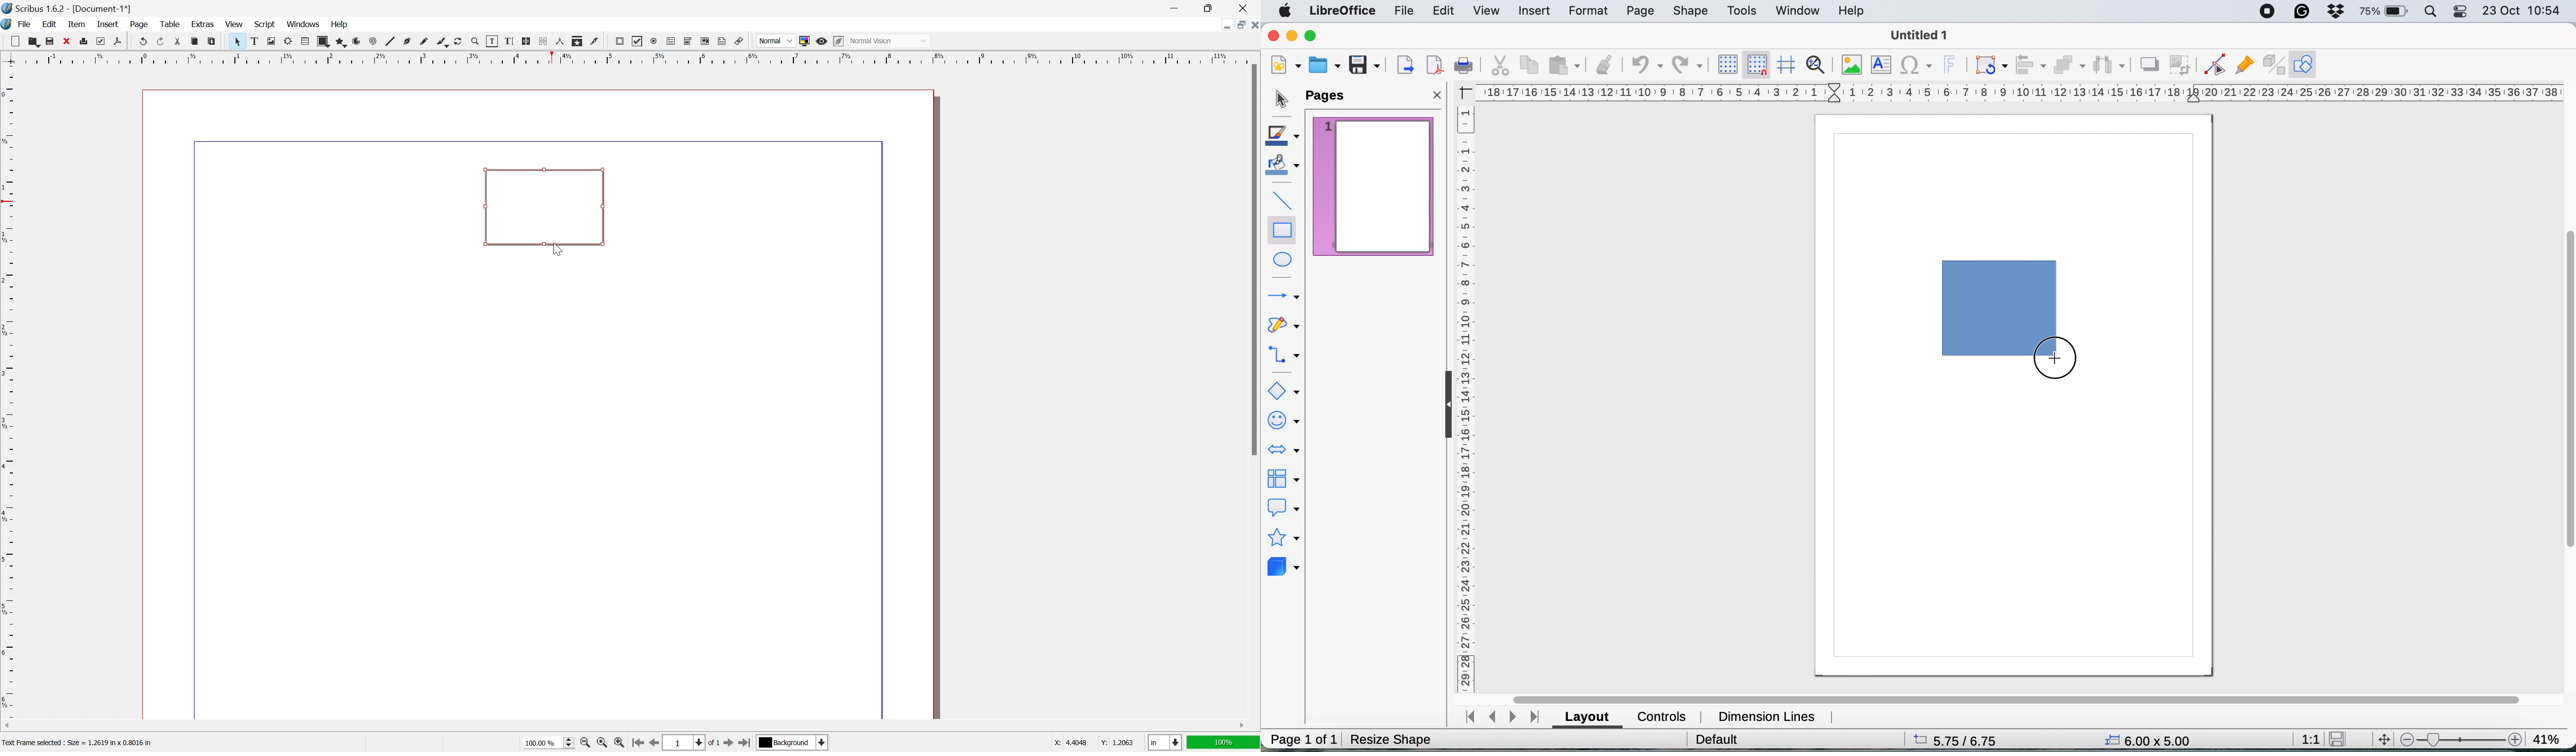 The image size is (2576, 756). What do you see at coordinates (339, 24) in the screenshot?
I see `help` at bounding box center [339, 24].